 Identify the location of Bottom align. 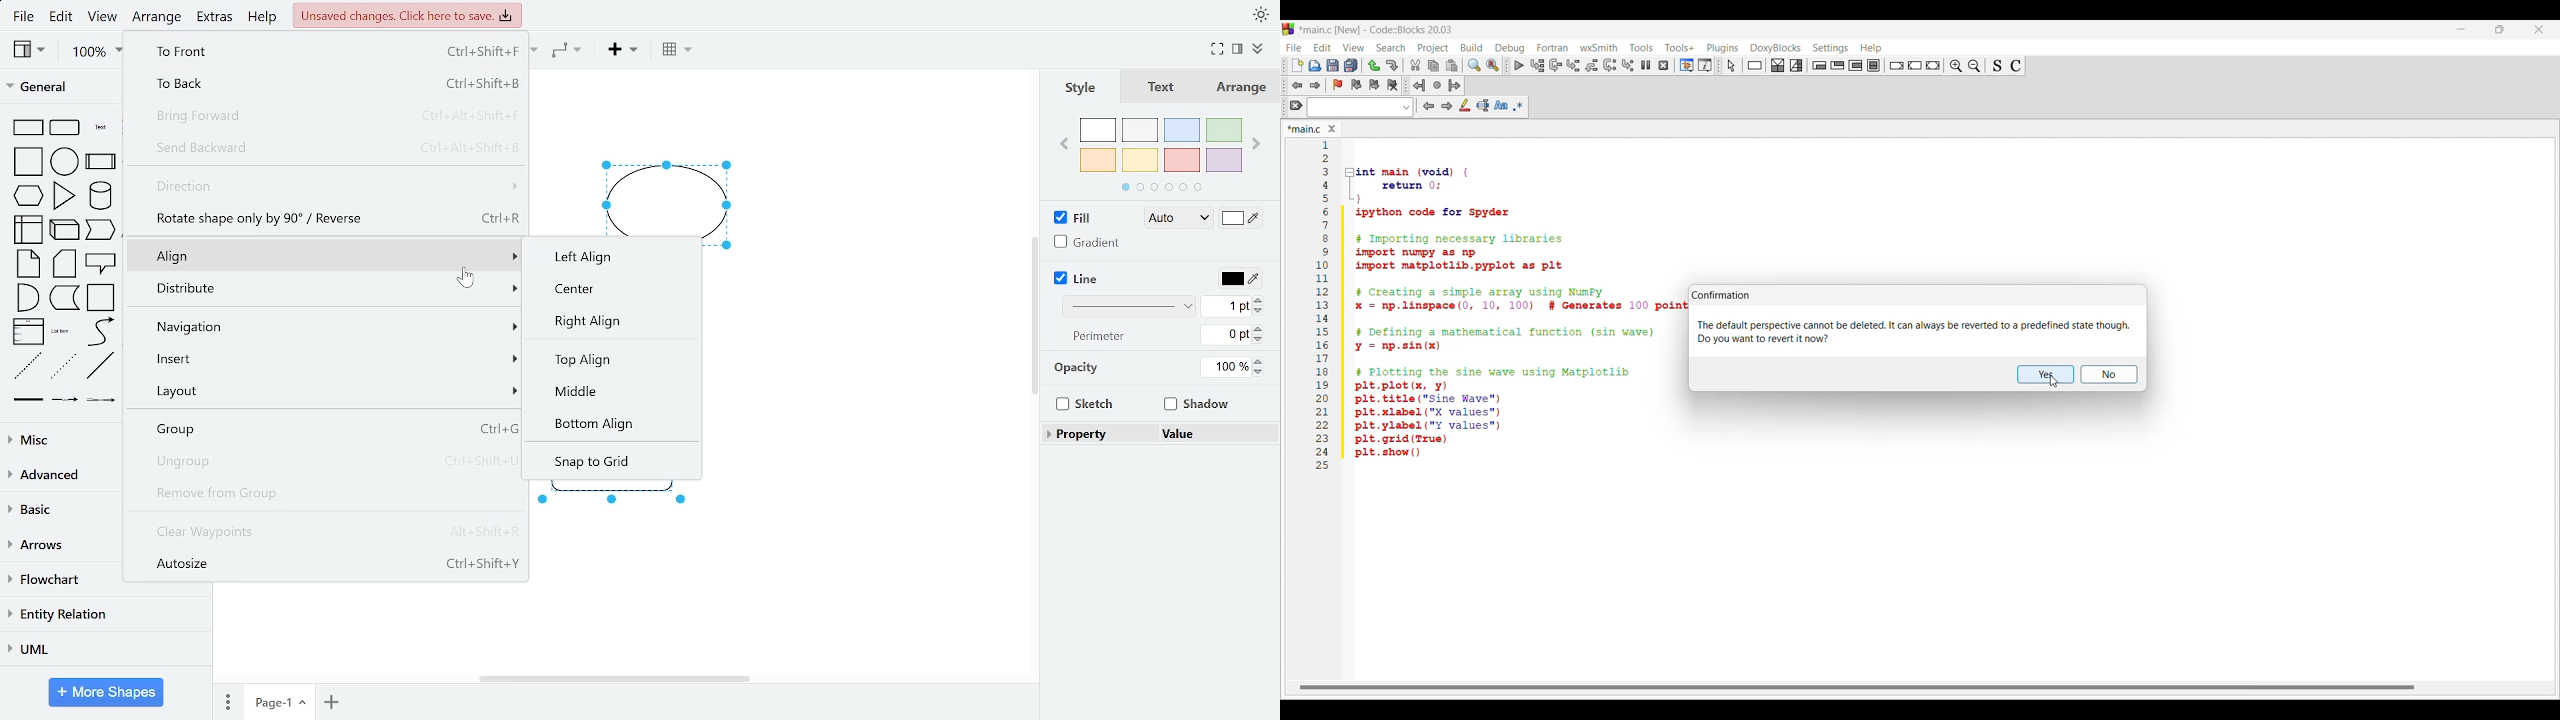
(615, 423).